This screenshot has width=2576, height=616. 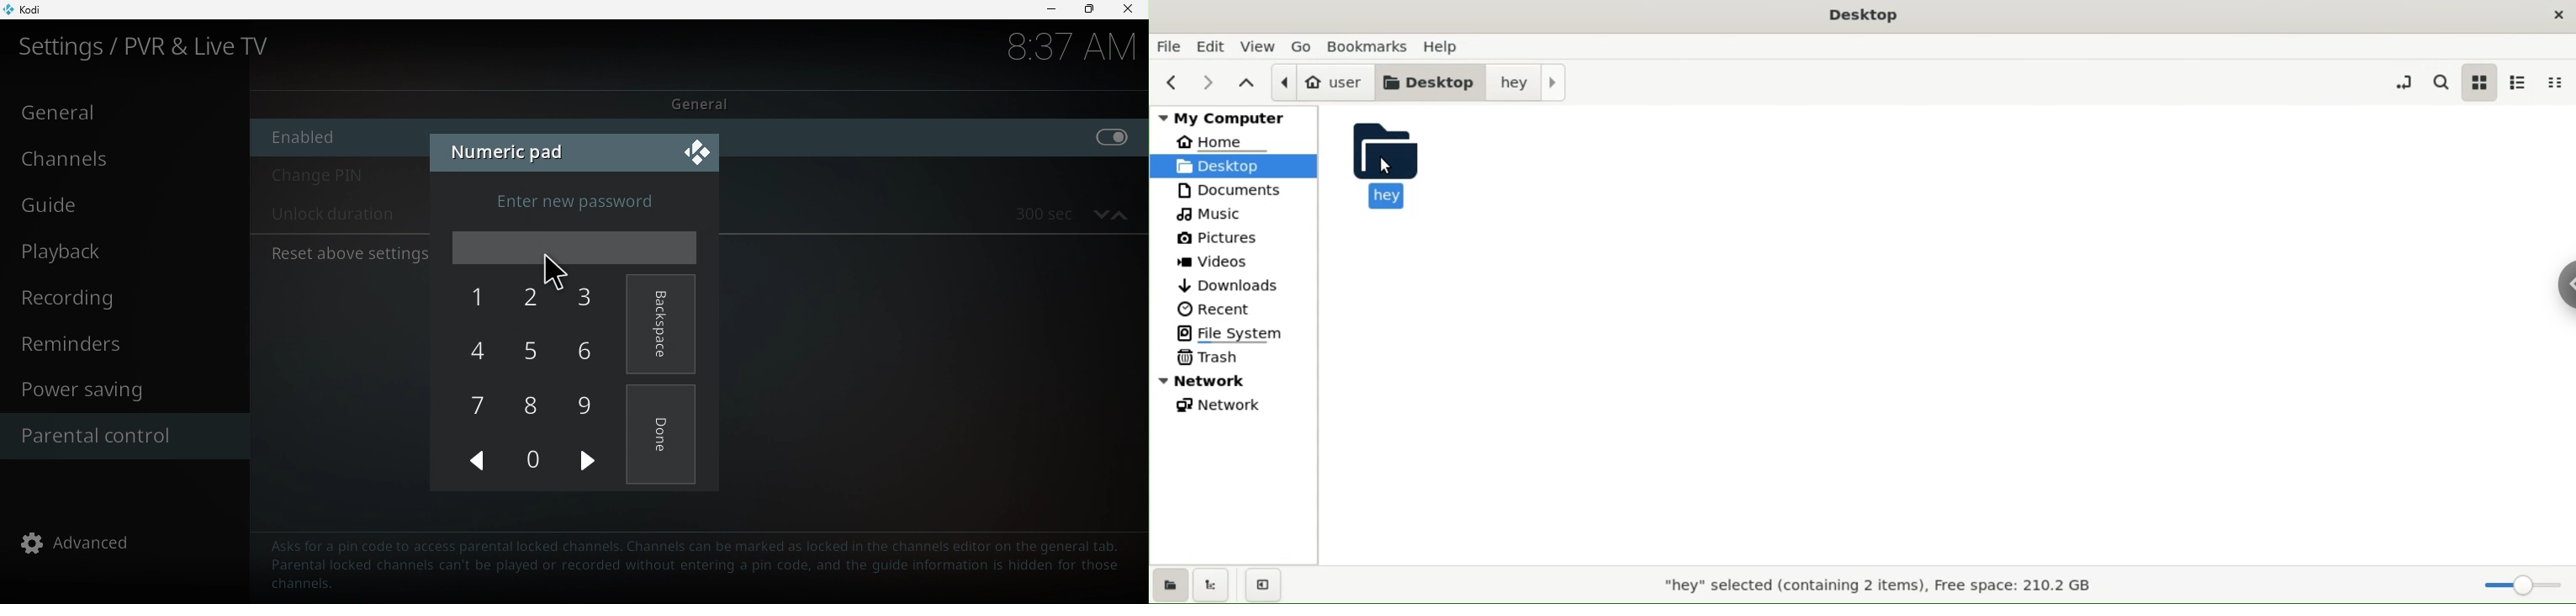 What do you see at coordinates (590, 301) in the screenshot?
I see `3` at bounding box center [590, 301].